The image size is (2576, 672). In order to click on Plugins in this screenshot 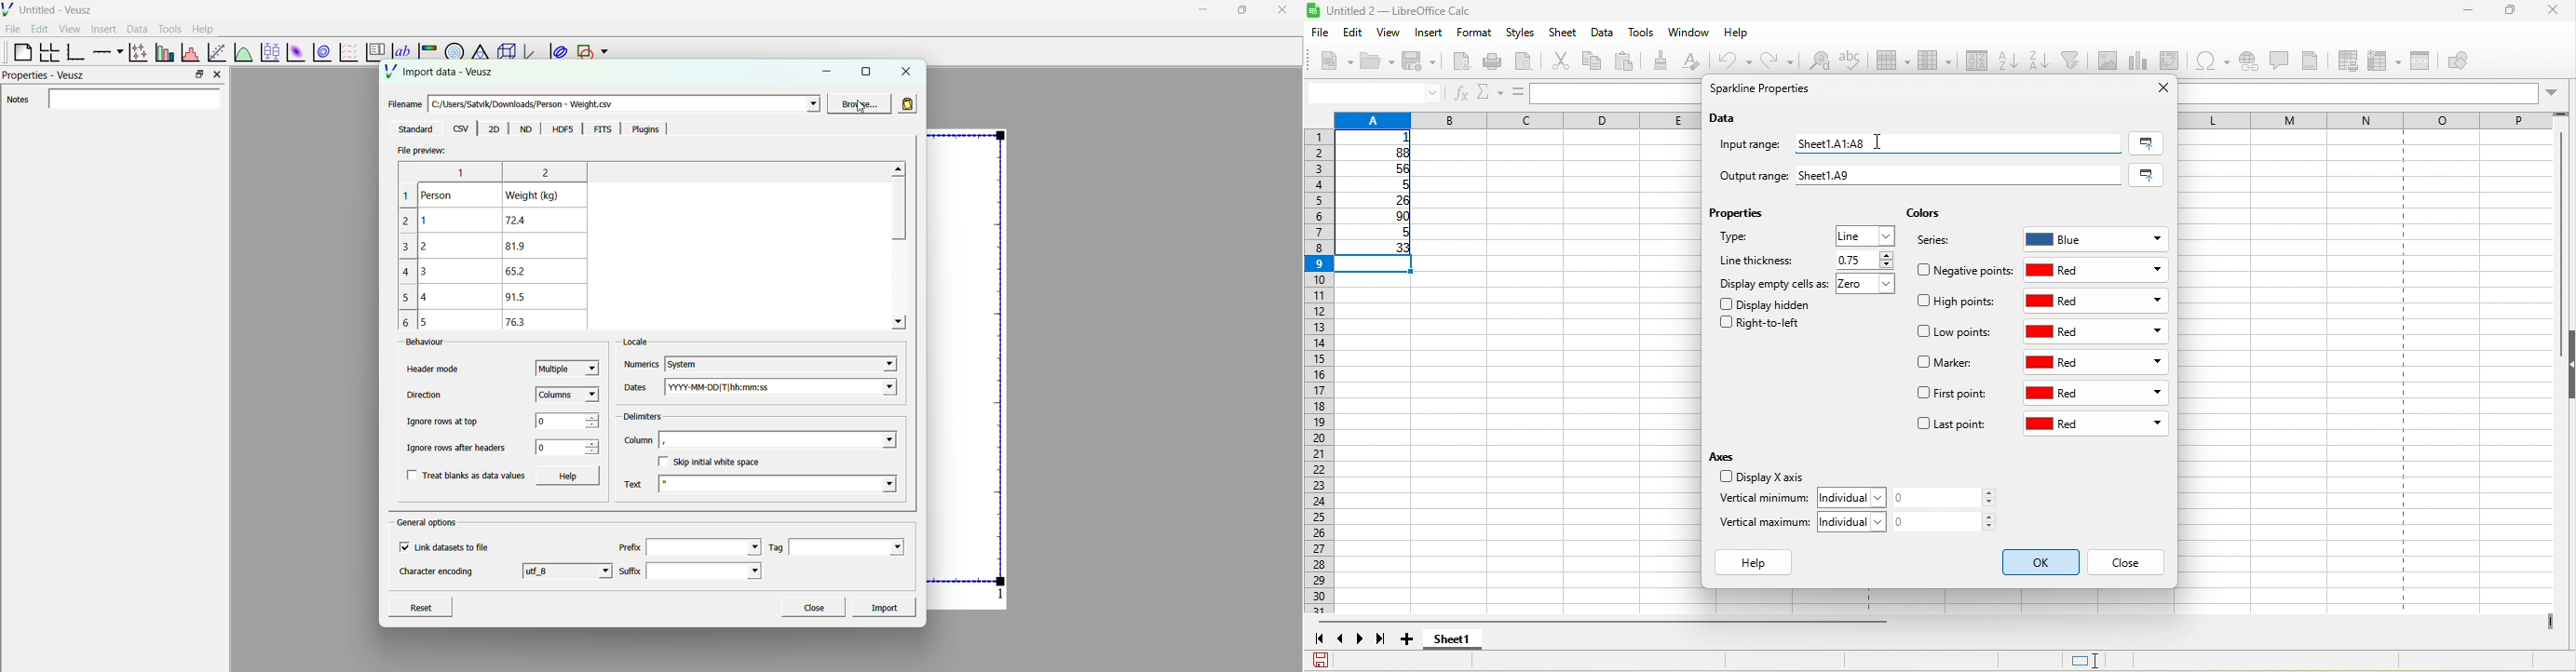, I will do `click(642, 128)`.